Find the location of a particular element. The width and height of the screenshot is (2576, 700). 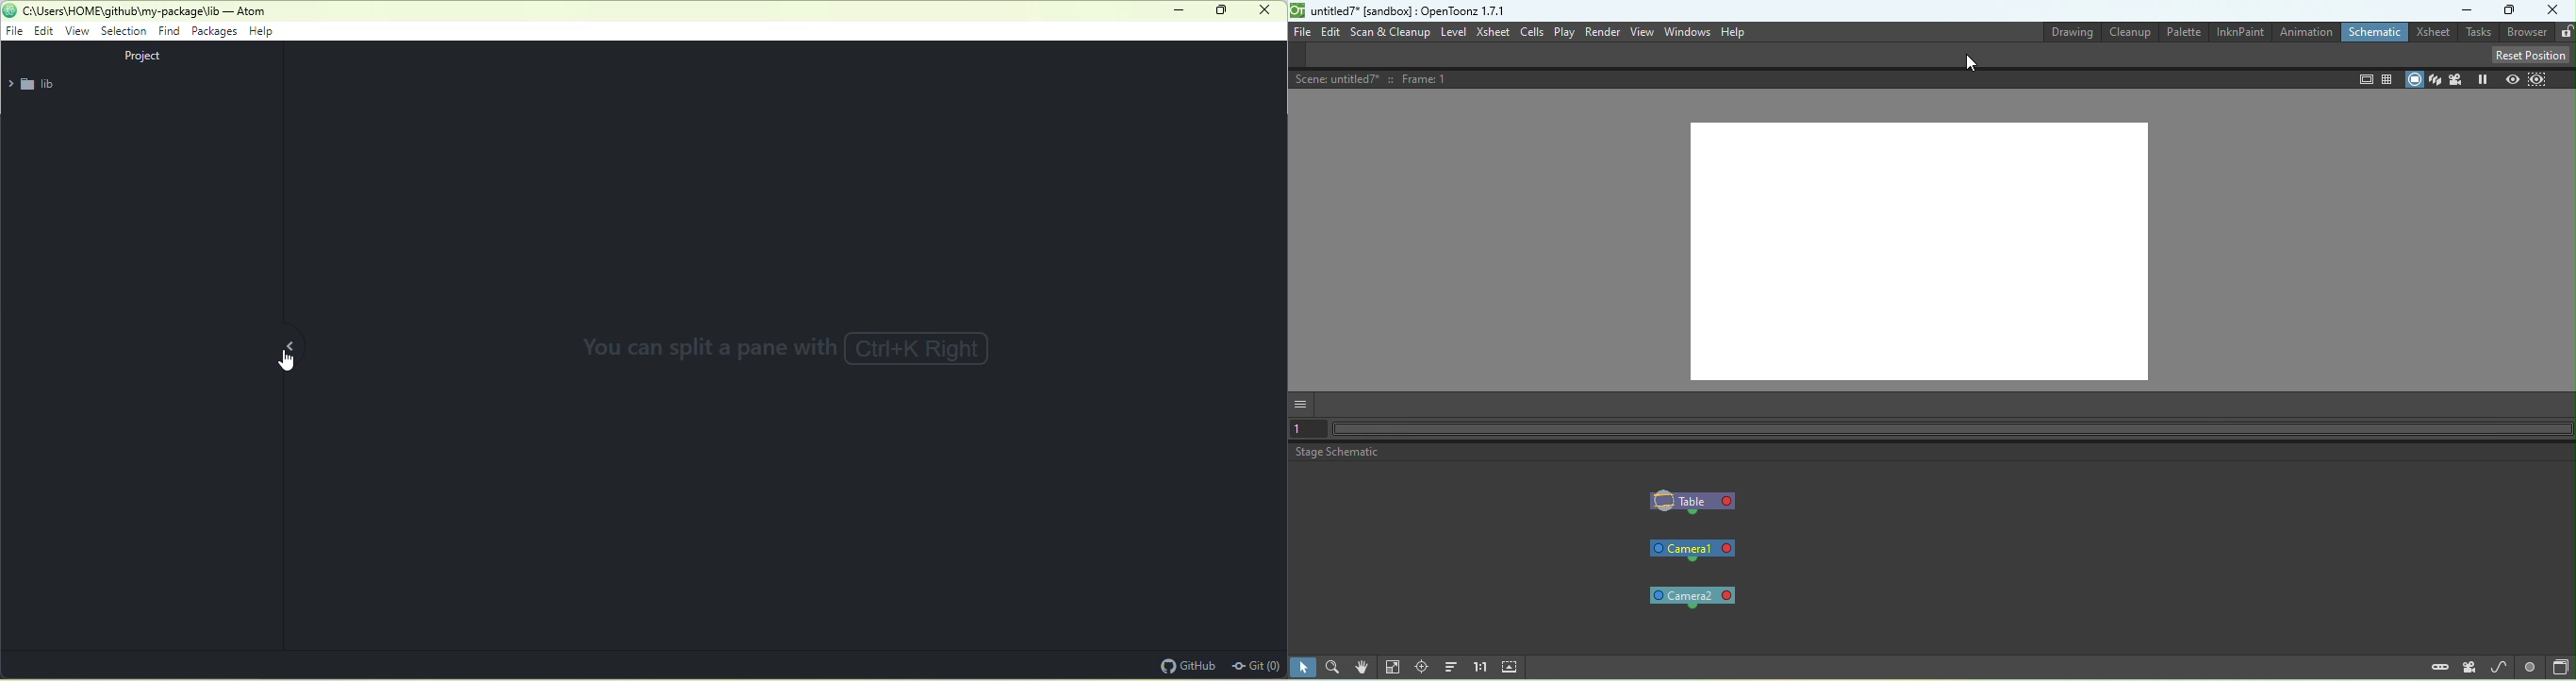

logo is located at coordinates (1296, 10).